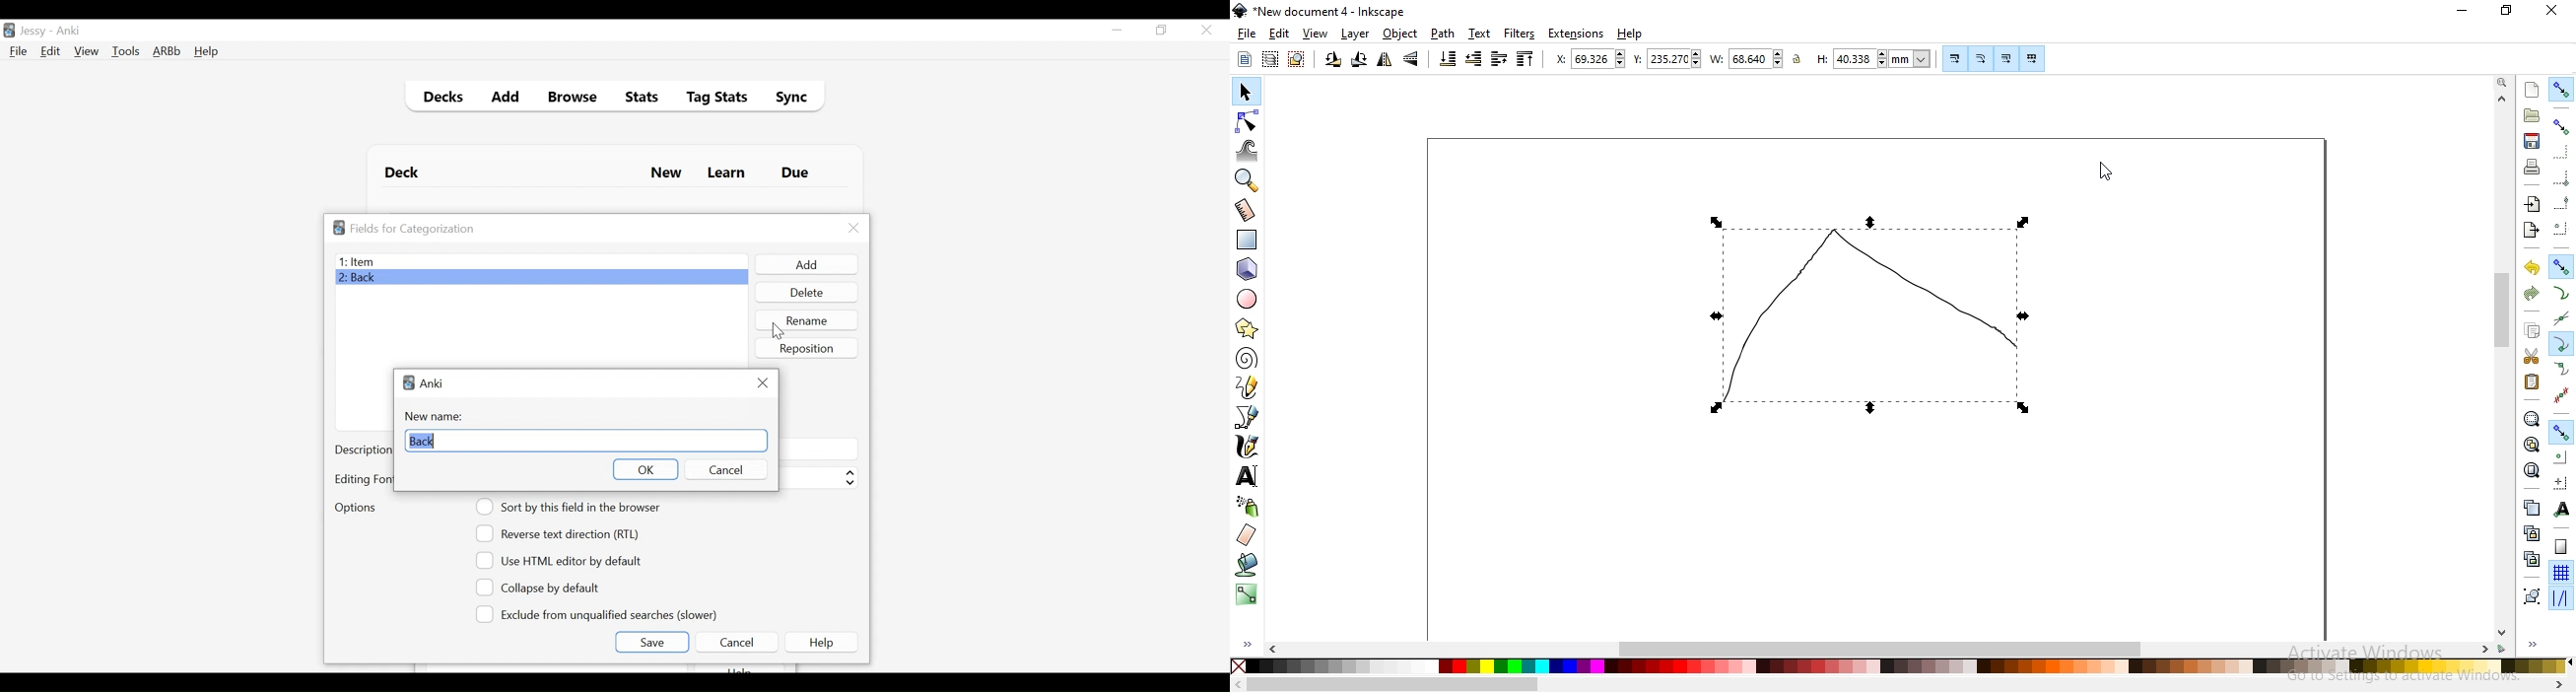 The image size is (2576, 700). Describe the element at coordinates (1441, 34) in the screenshot. I see `path` at that location.